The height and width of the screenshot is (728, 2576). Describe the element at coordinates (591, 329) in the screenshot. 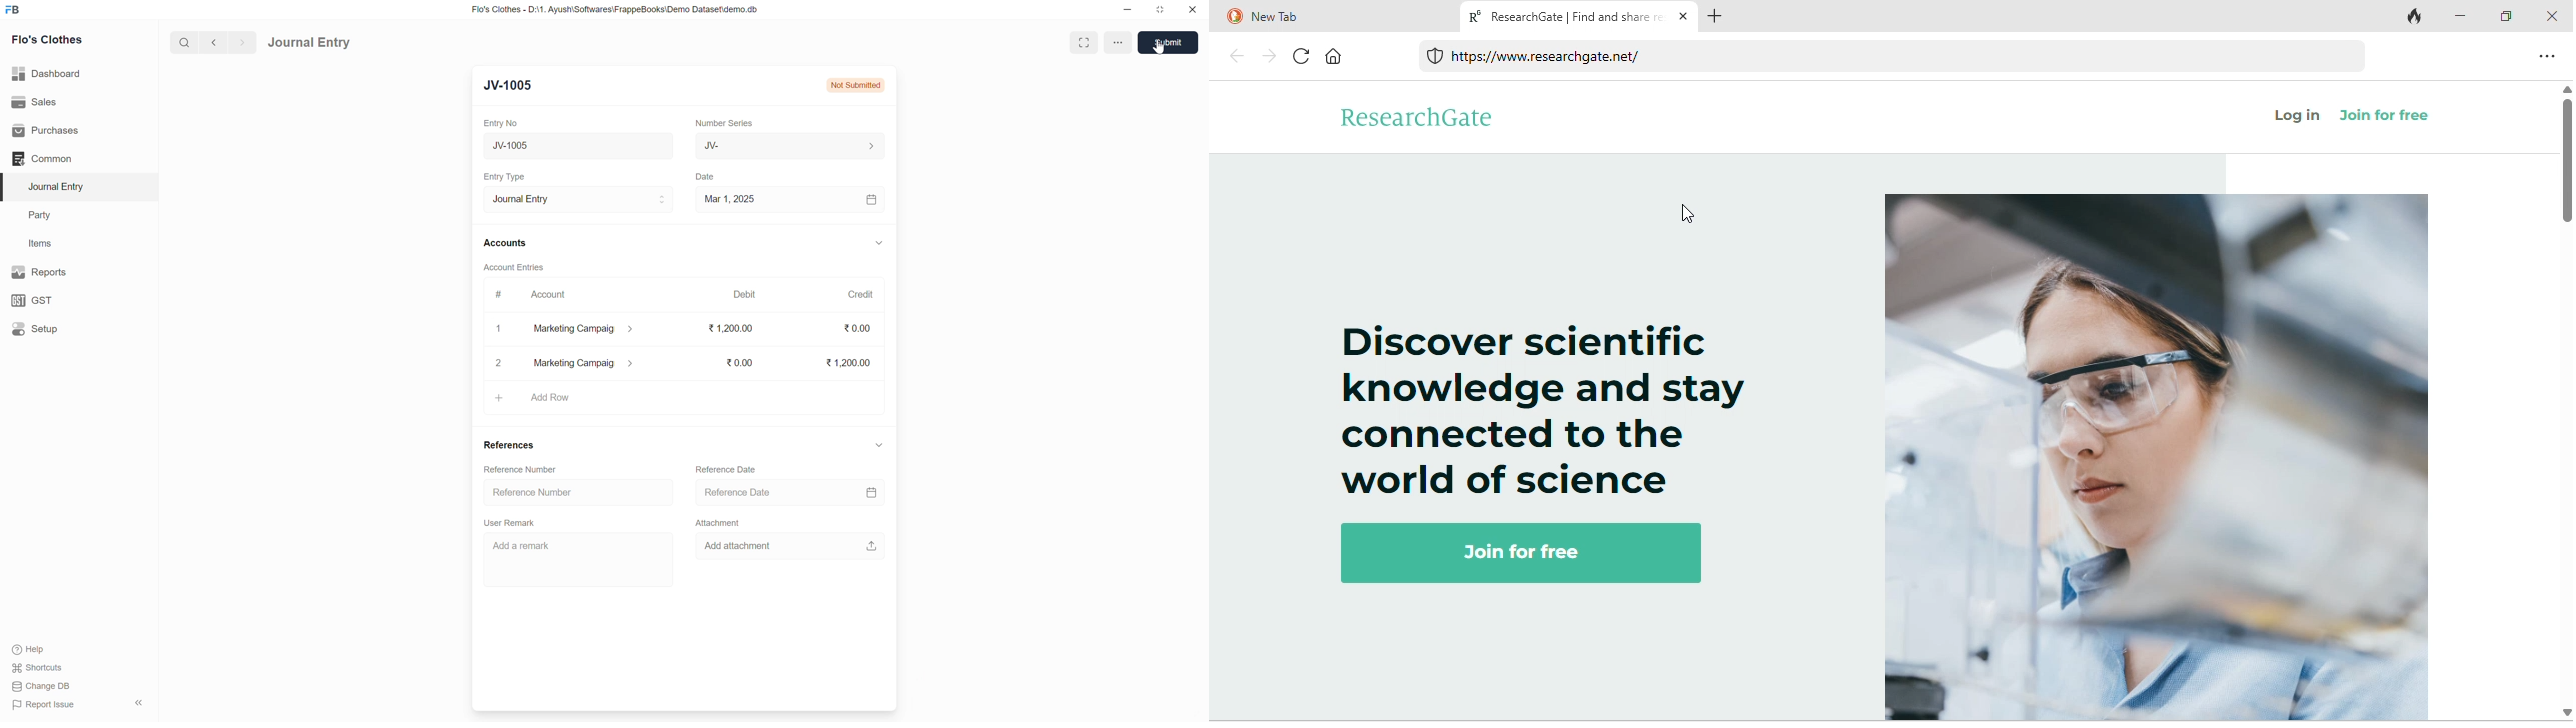

I see `marketing campaig` at that location.